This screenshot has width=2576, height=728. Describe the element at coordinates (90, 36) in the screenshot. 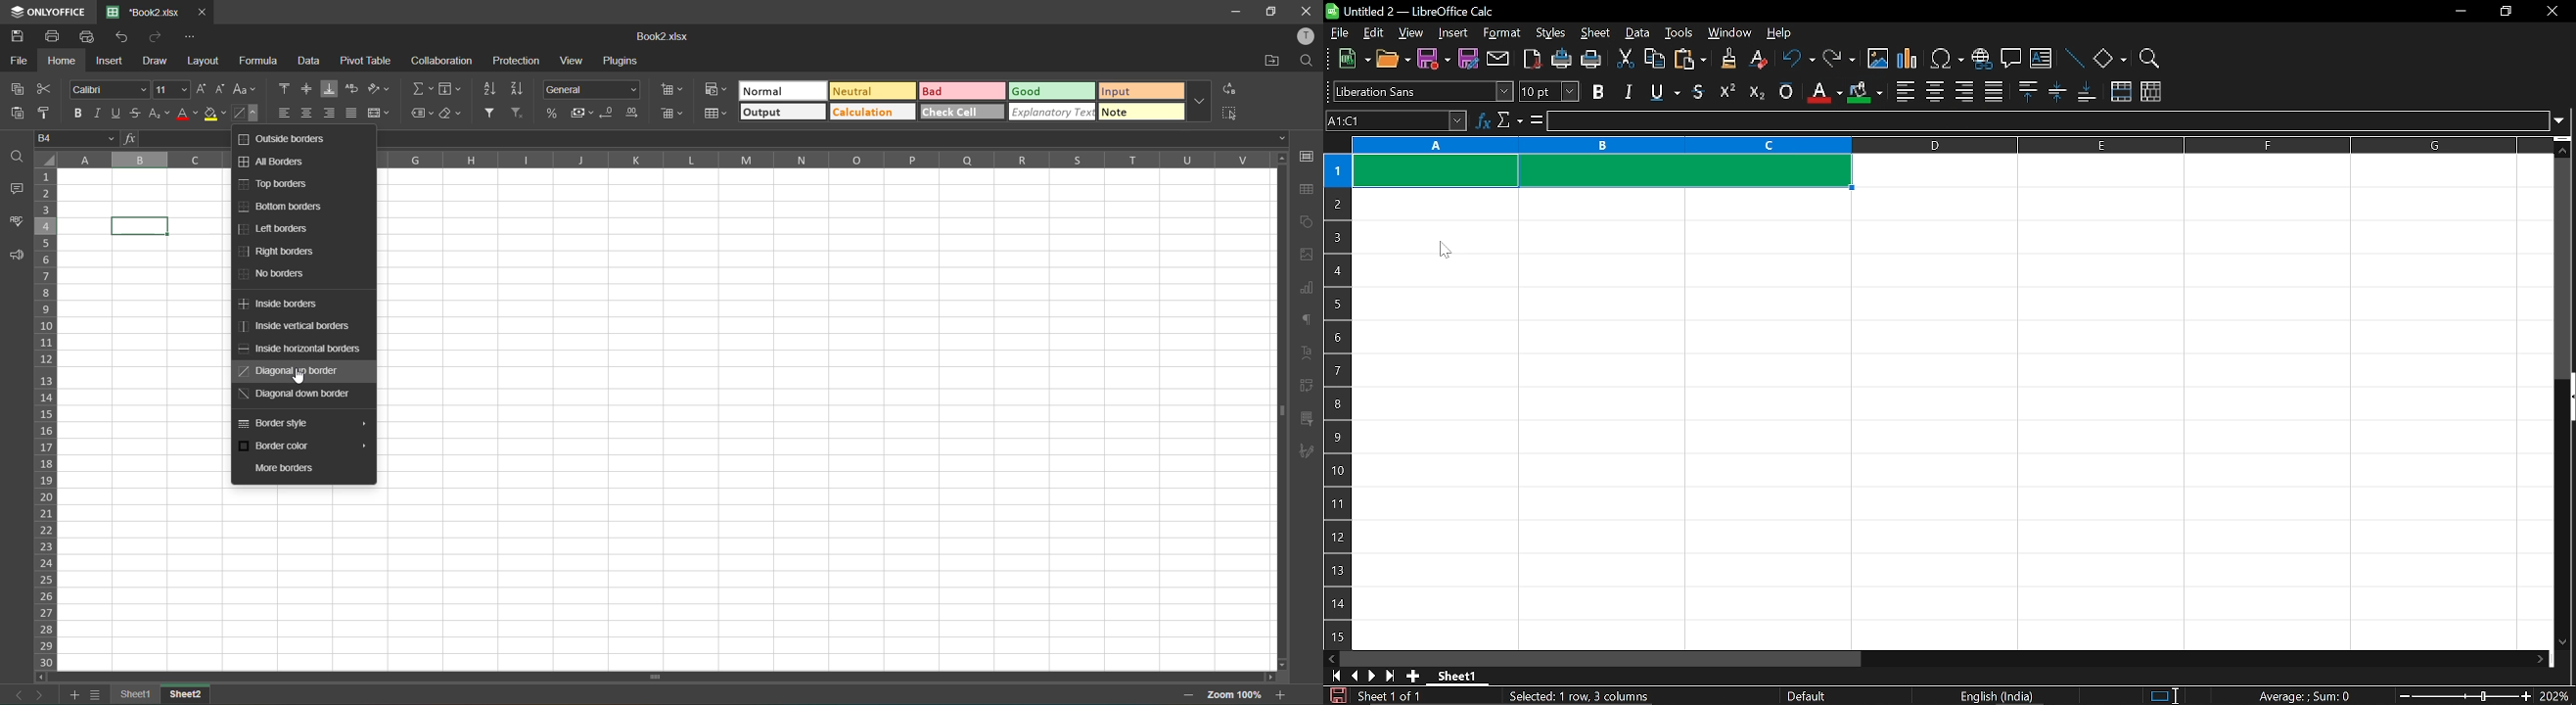

I see `quick print` at that location.